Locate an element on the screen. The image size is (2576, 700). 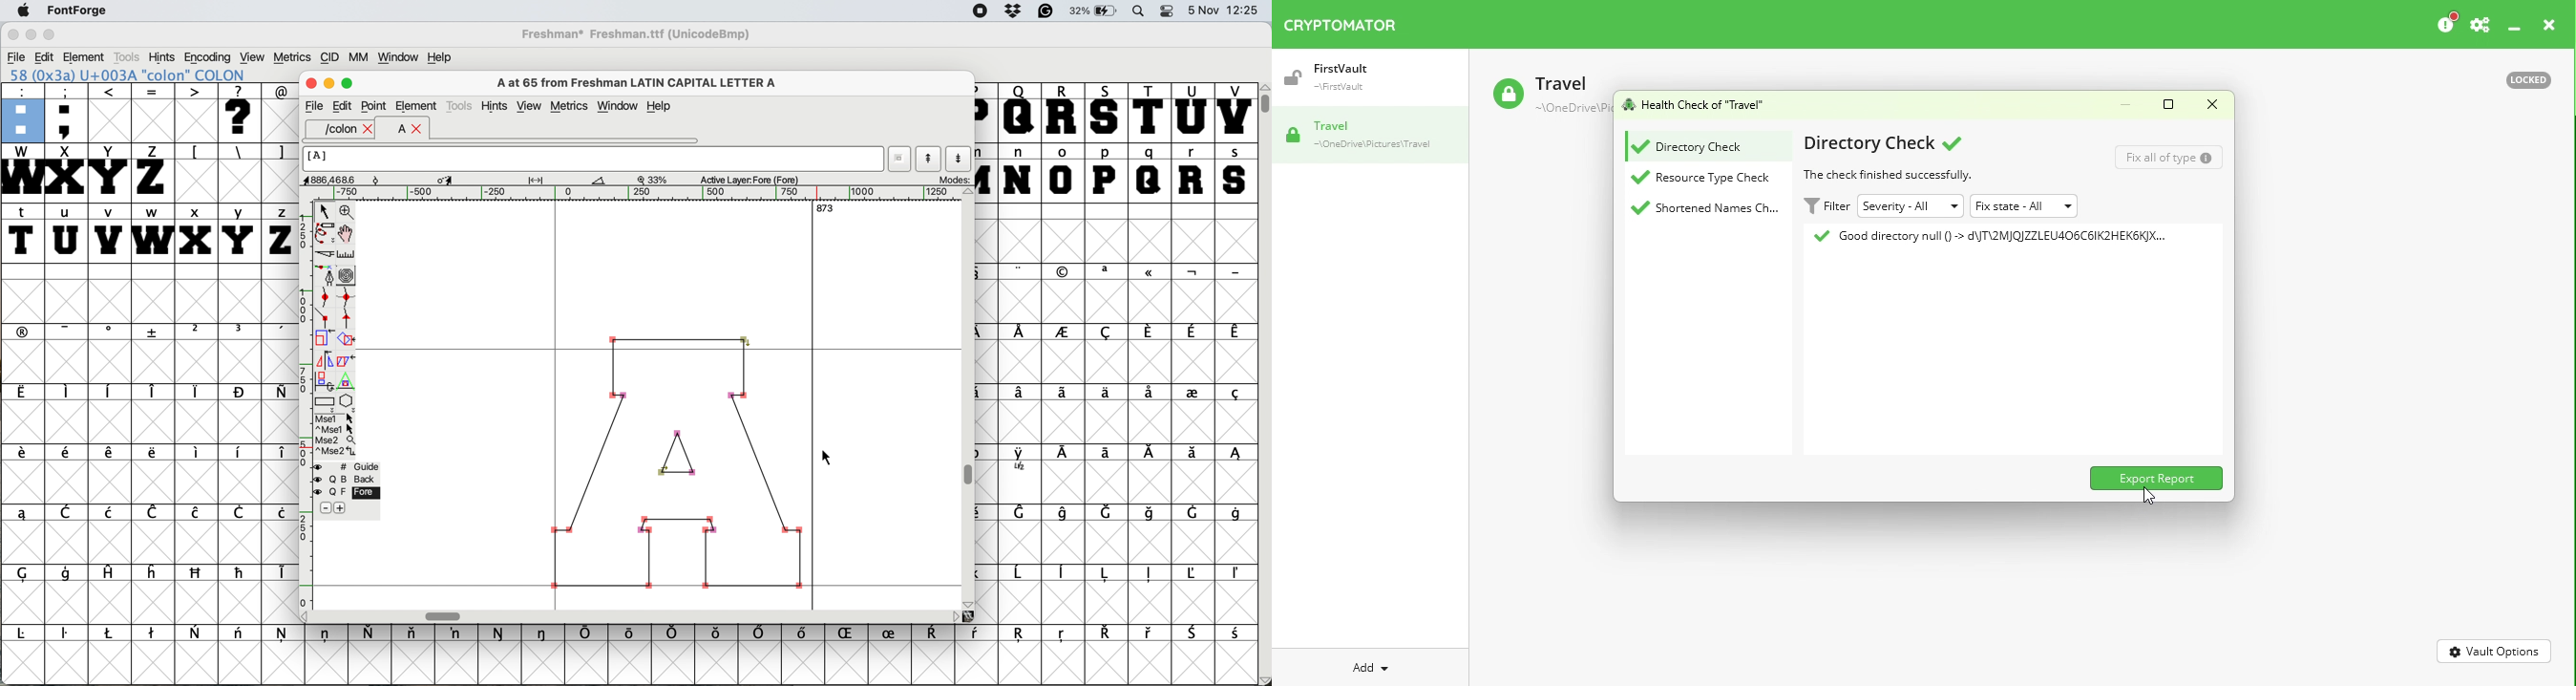
symbol is located at coordinates (1195, 633).